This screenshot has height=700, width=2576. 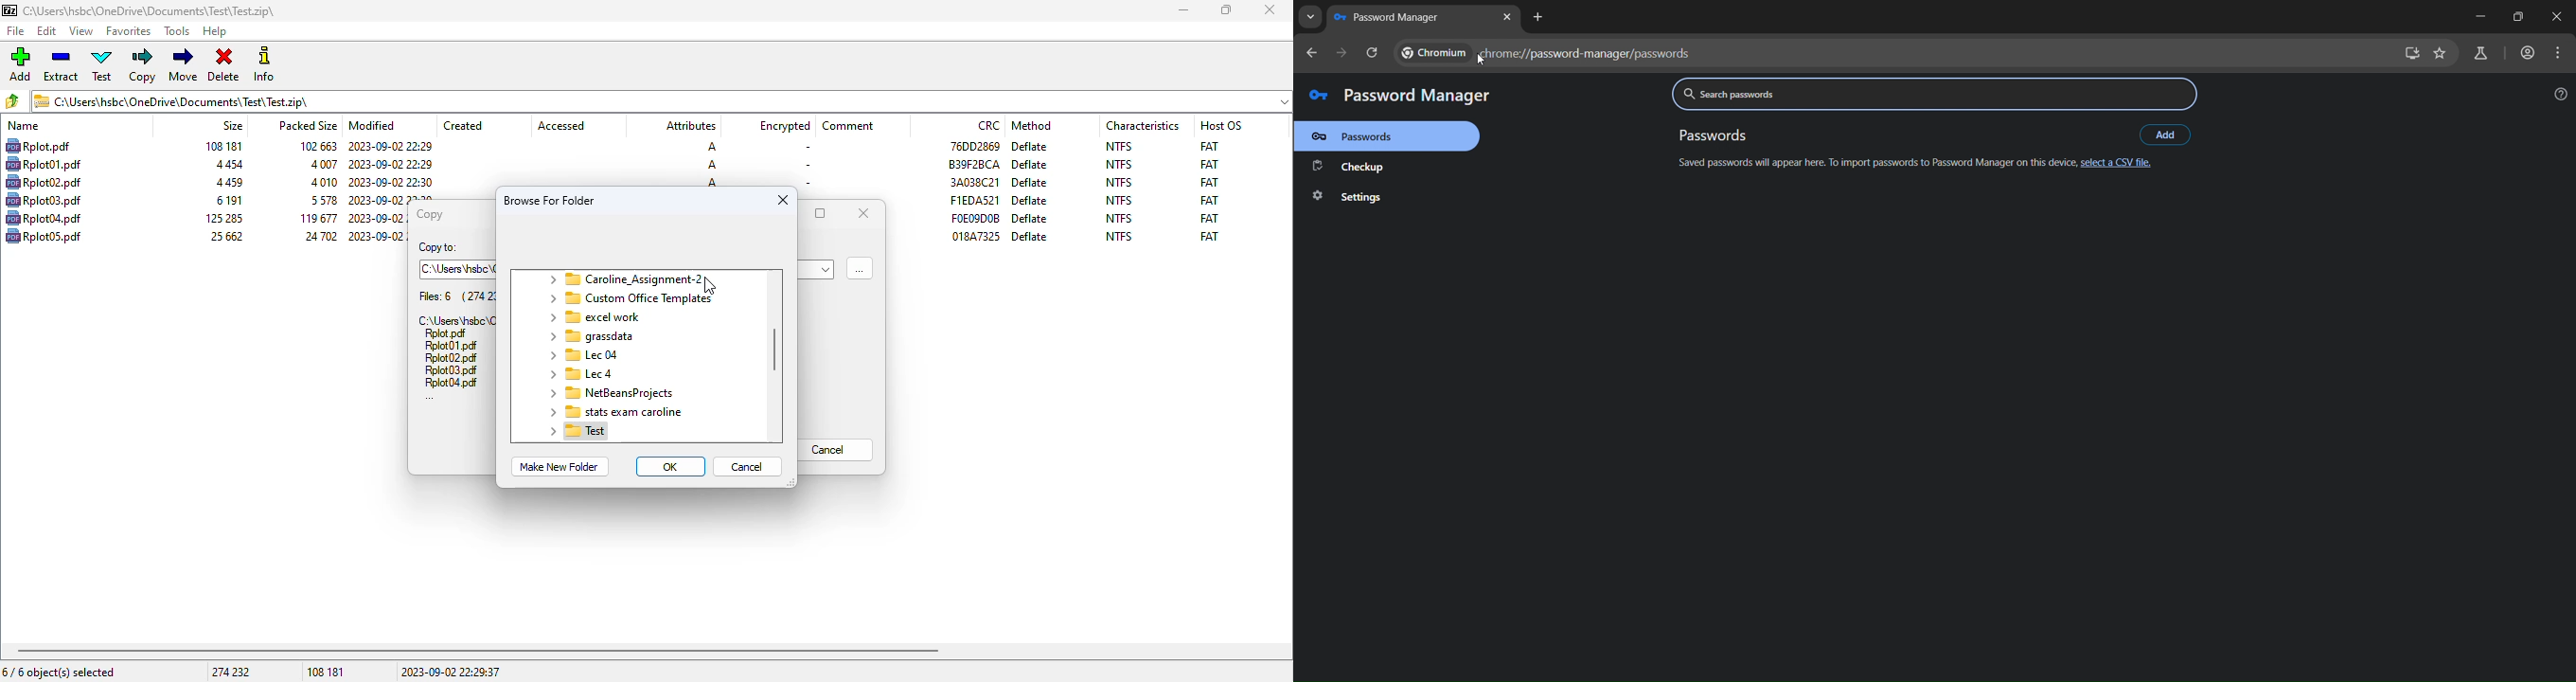 What do you see at coordinates (47, 31) in the screenshot?
I see `edit` at bounding box center [47, 31].